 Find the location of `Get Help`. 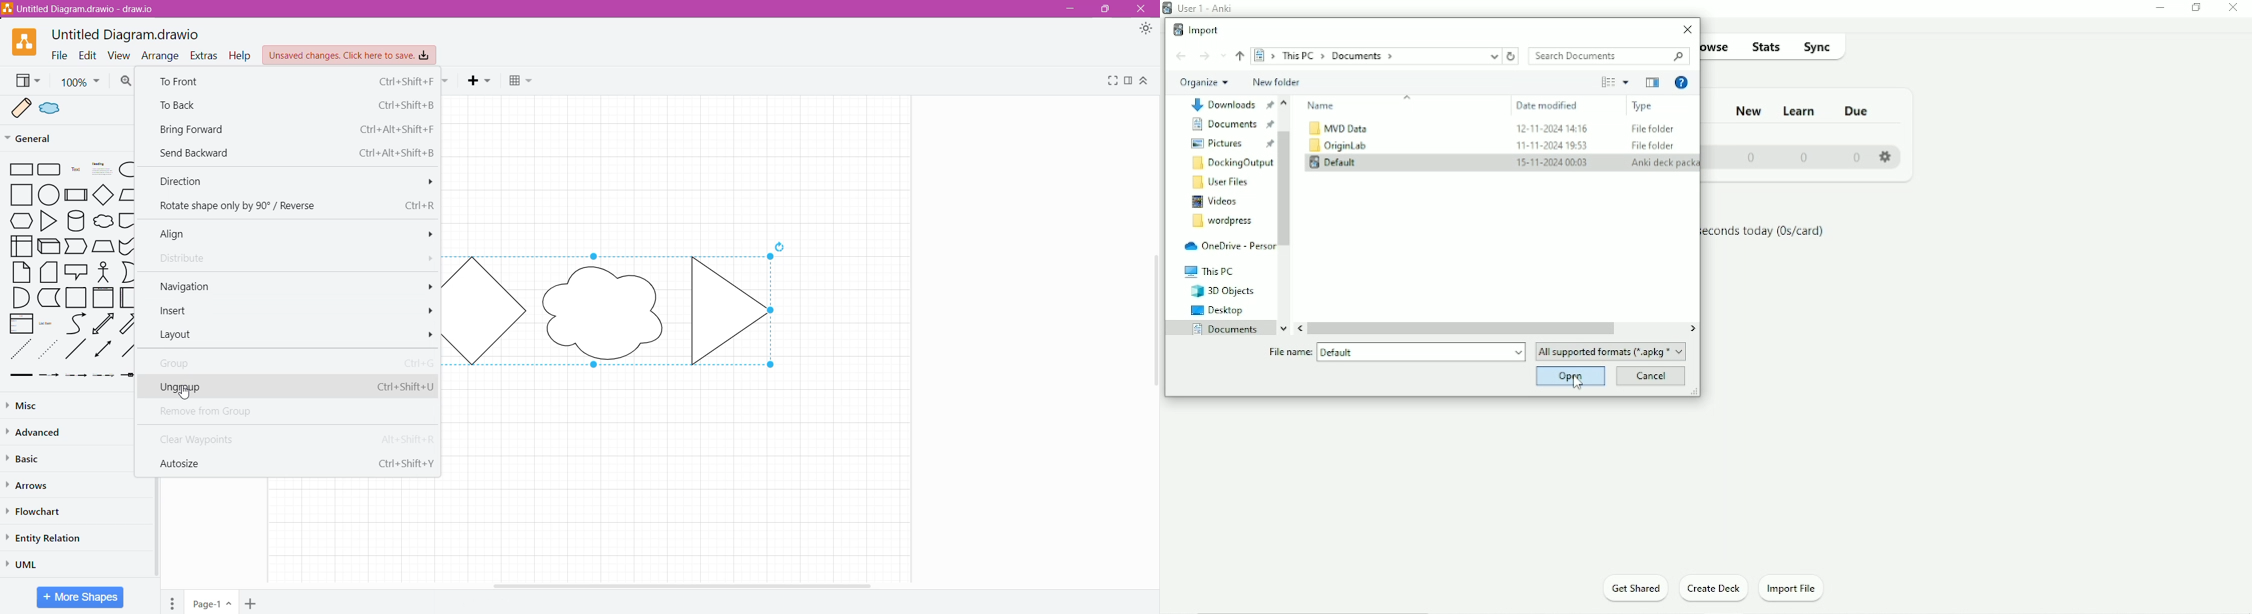

Get Help is located at coordinates (1682, 83).